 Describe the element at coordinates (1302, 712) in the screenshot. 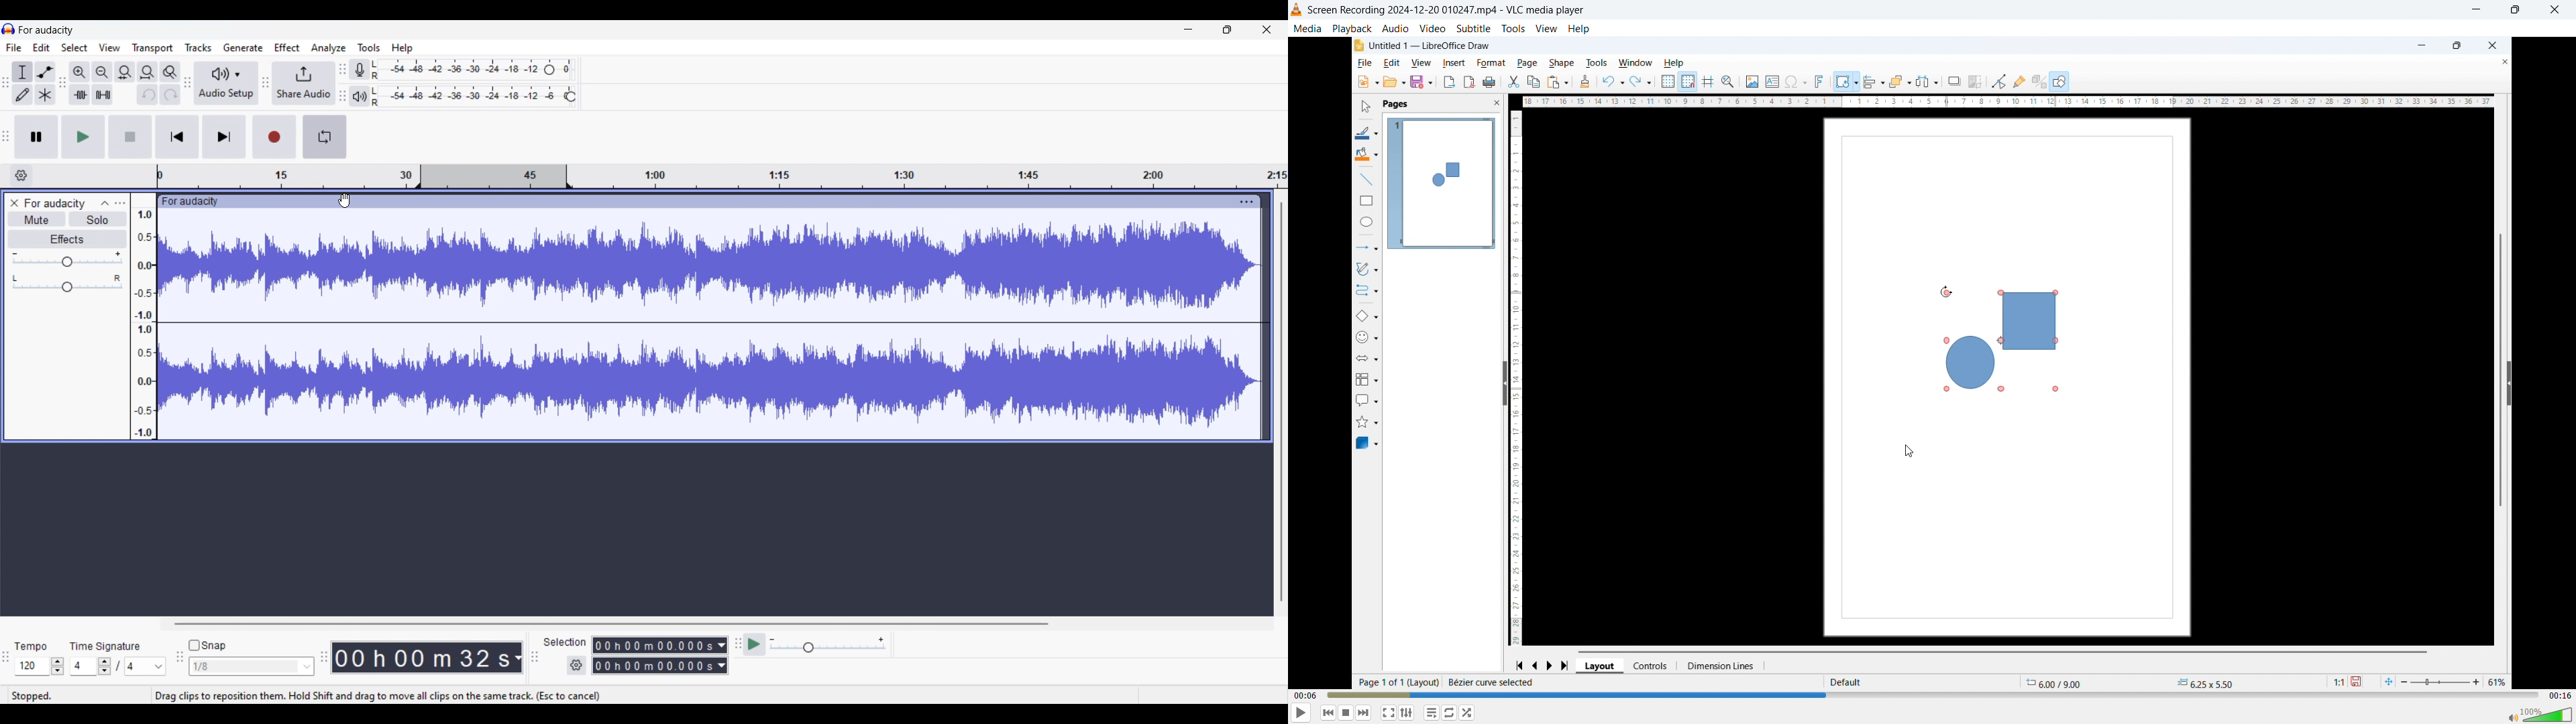

I see `play ` at that location.